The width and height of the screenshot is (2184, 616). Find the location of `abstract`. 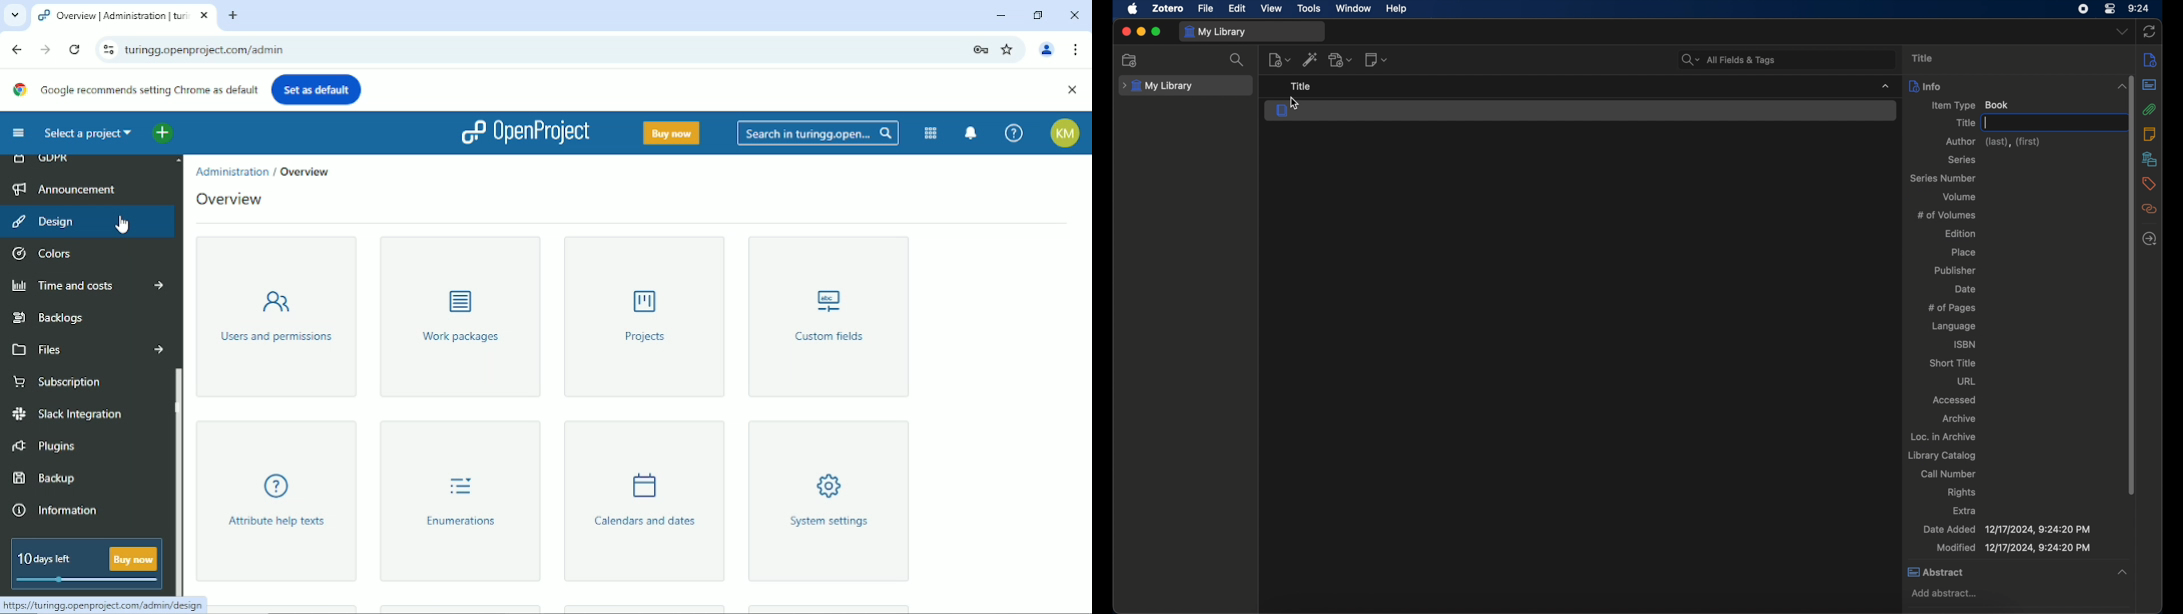

abstract is located at coordinates (1936, 571).